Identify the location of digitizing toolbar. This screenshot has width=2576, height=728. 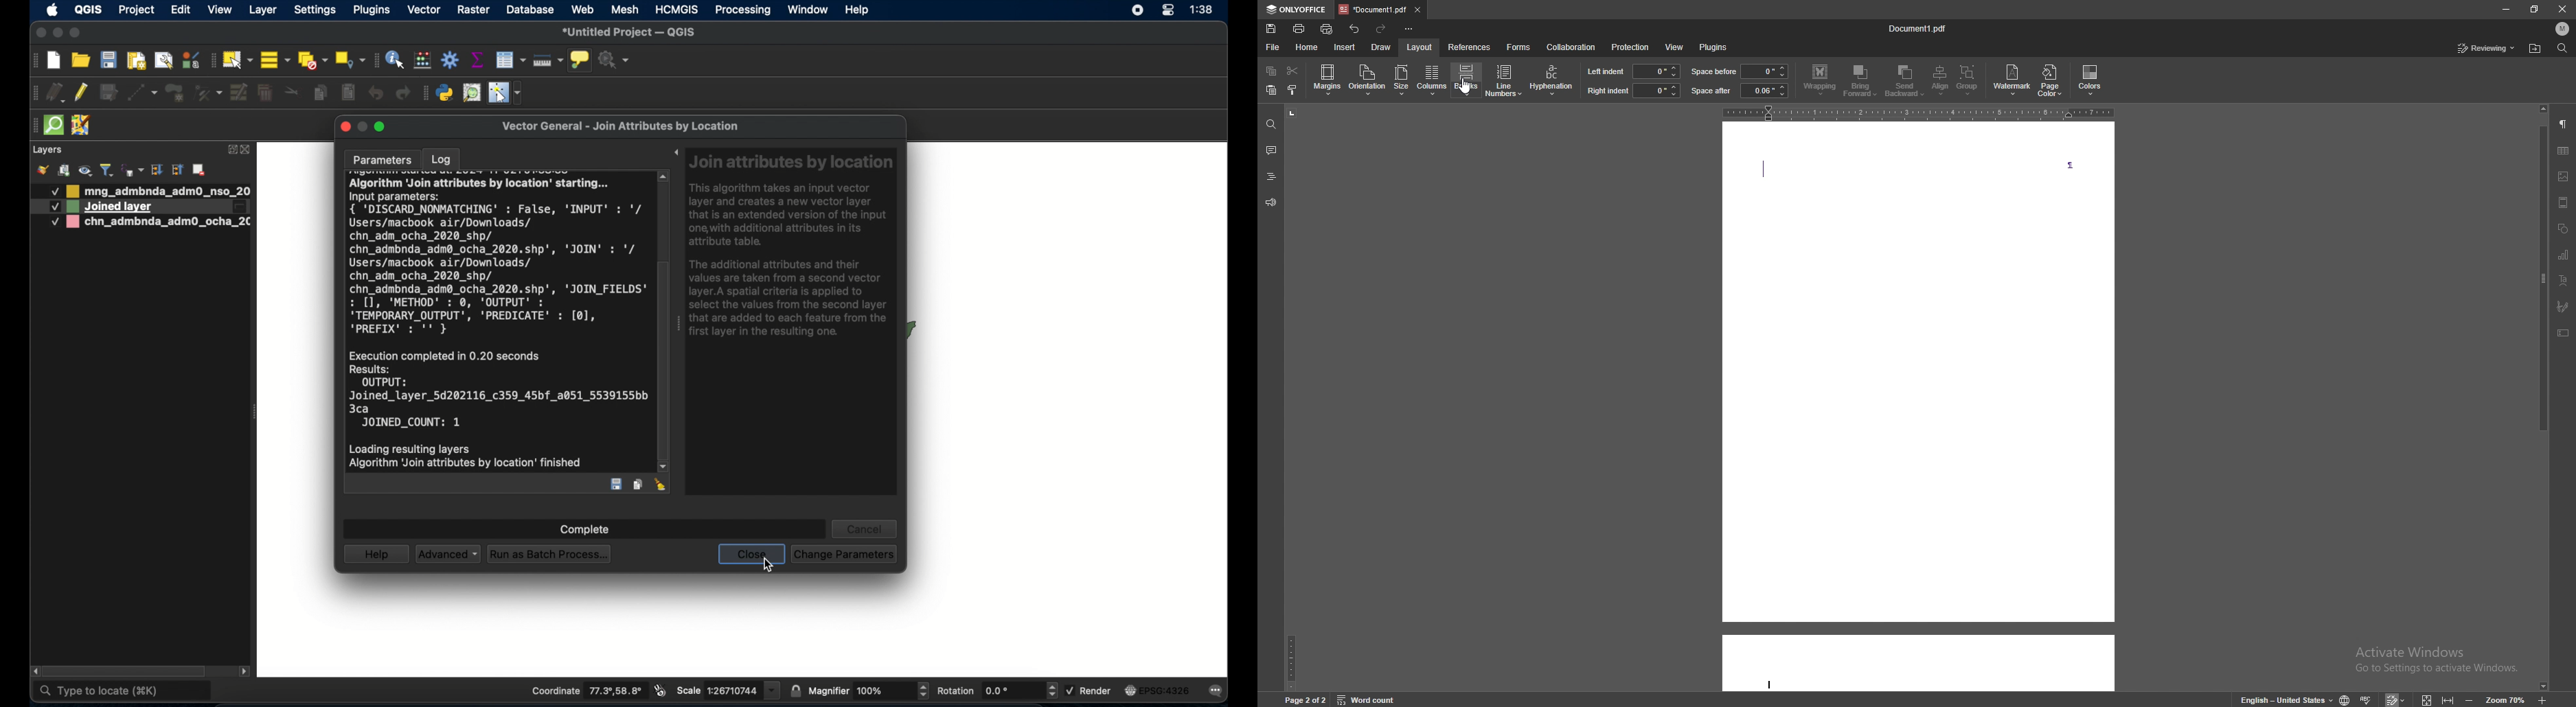
(35, 94).